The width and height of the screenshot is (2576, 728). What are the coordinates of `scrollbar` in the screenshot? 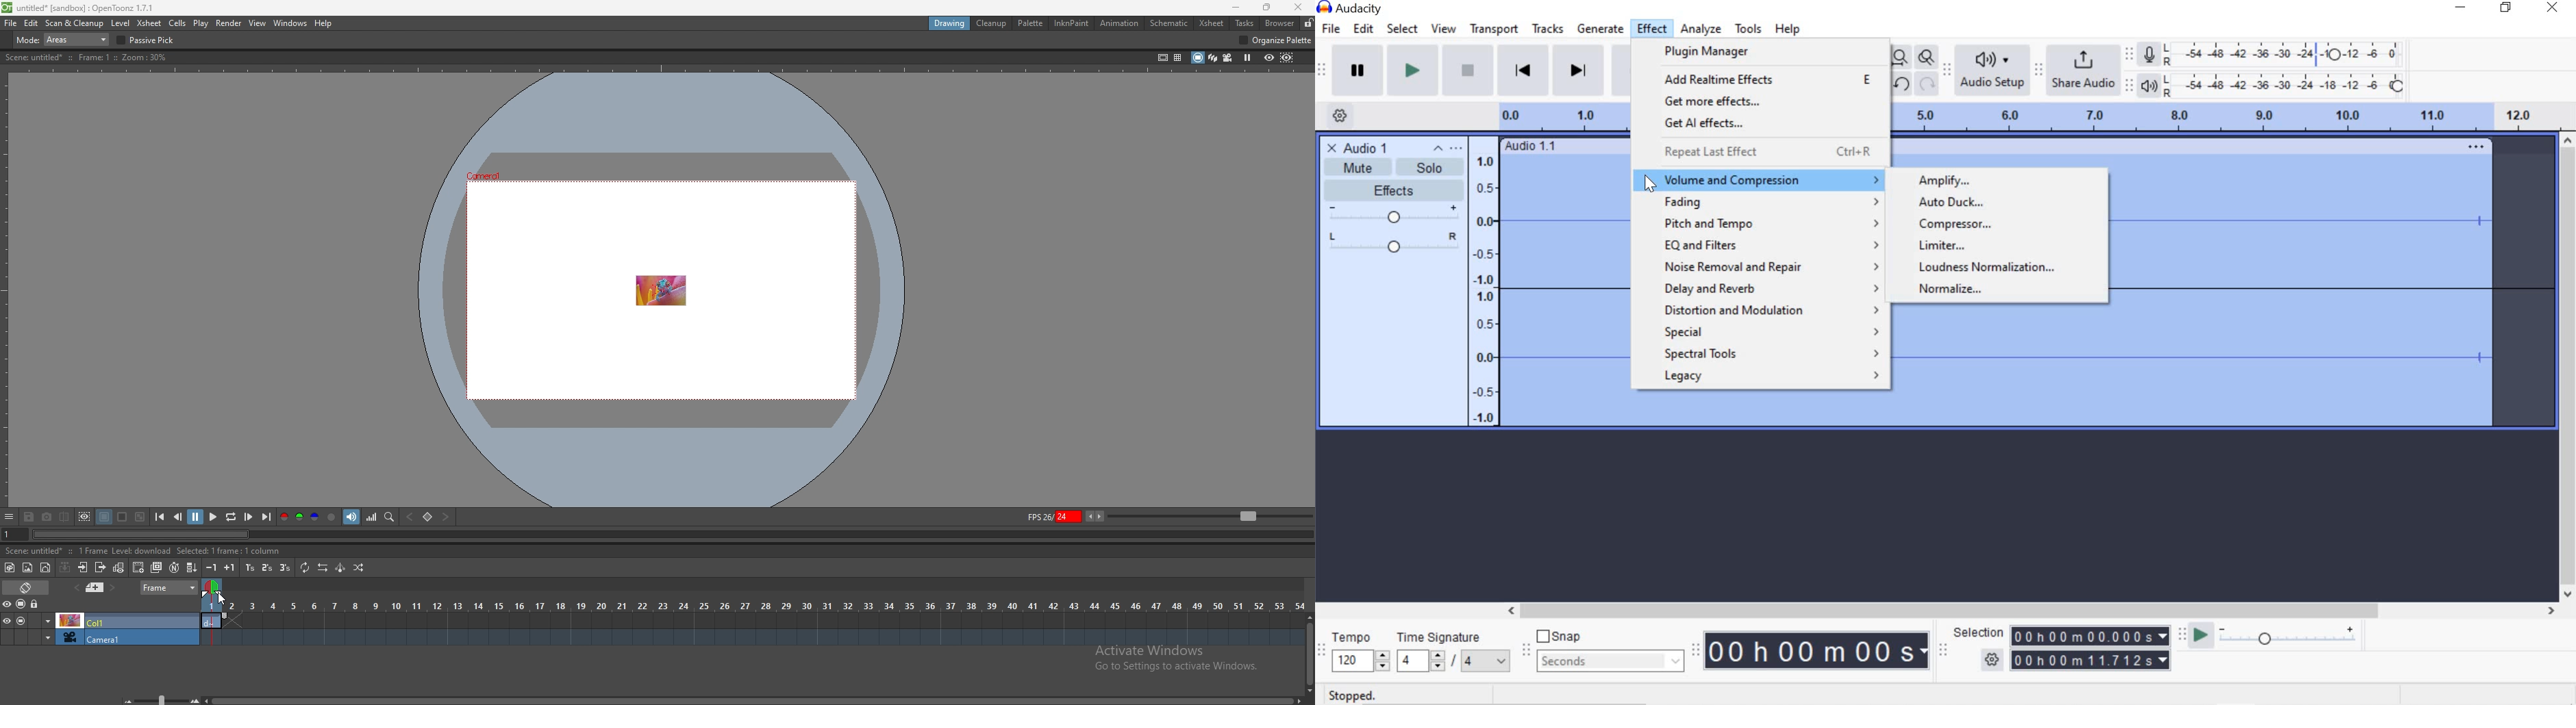 It's located at (2029, 609).